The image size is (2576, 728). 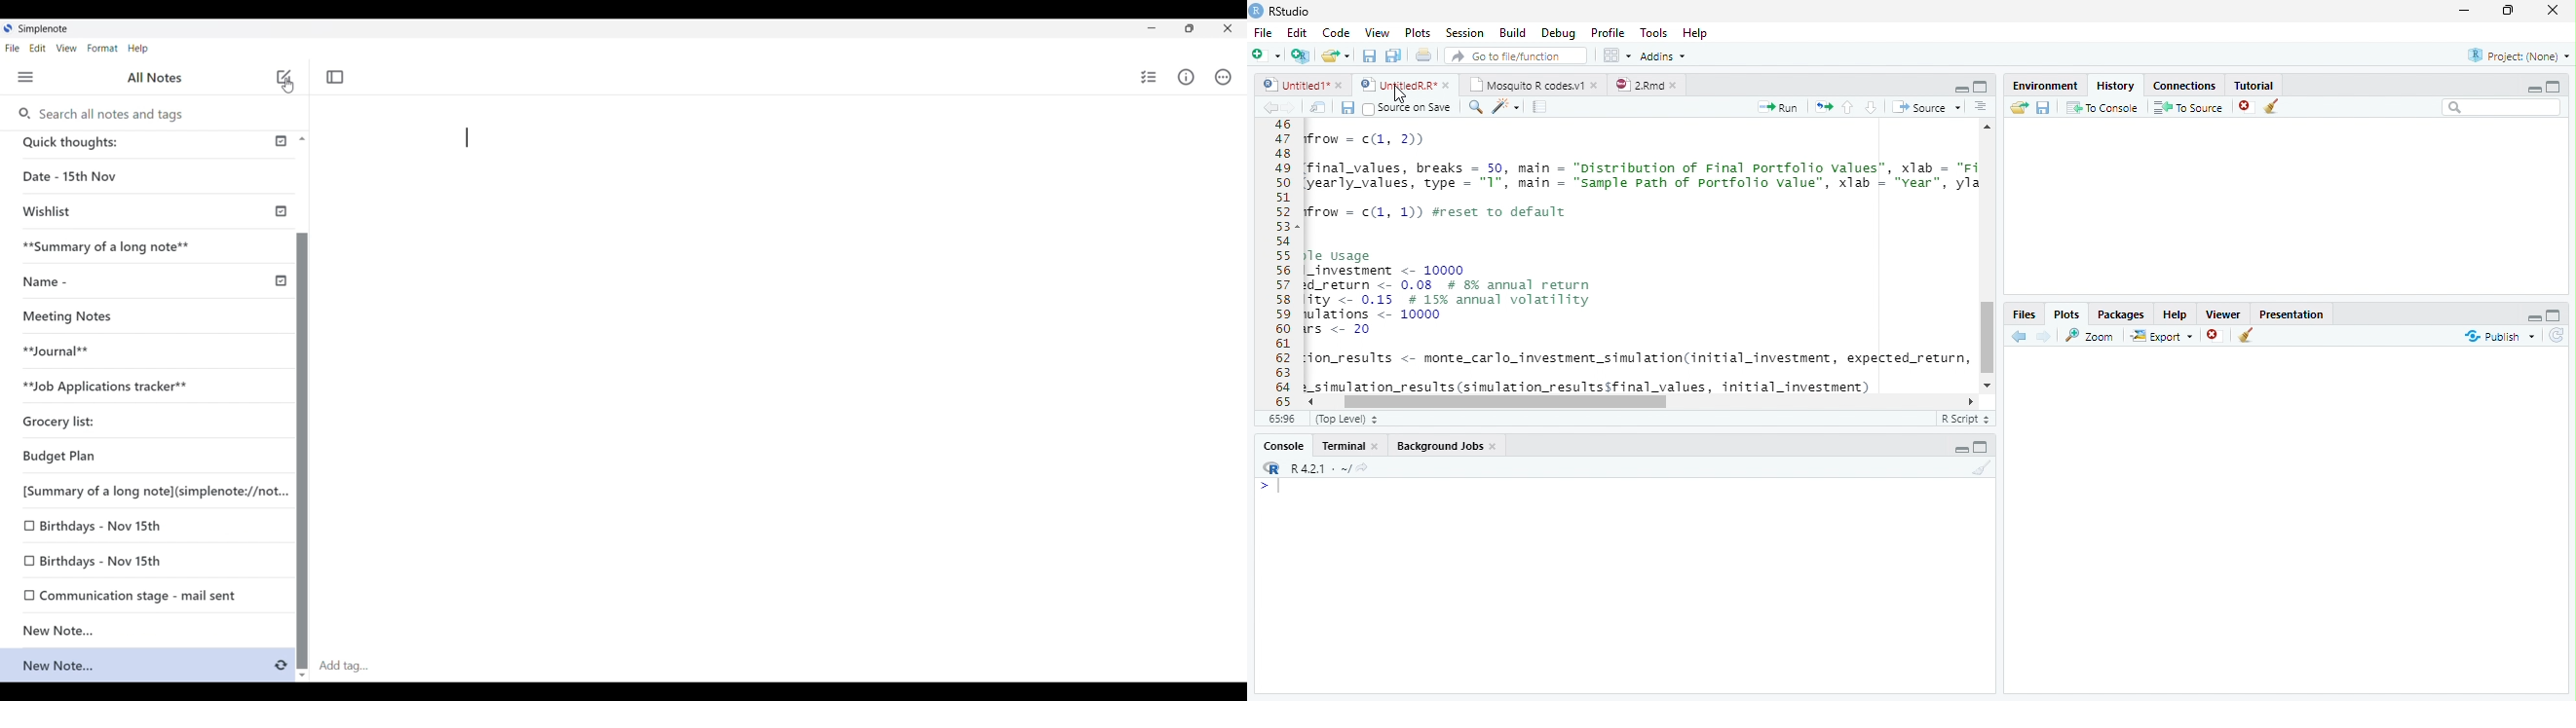 I want to click on Create project, so click(x=1300, y=55).